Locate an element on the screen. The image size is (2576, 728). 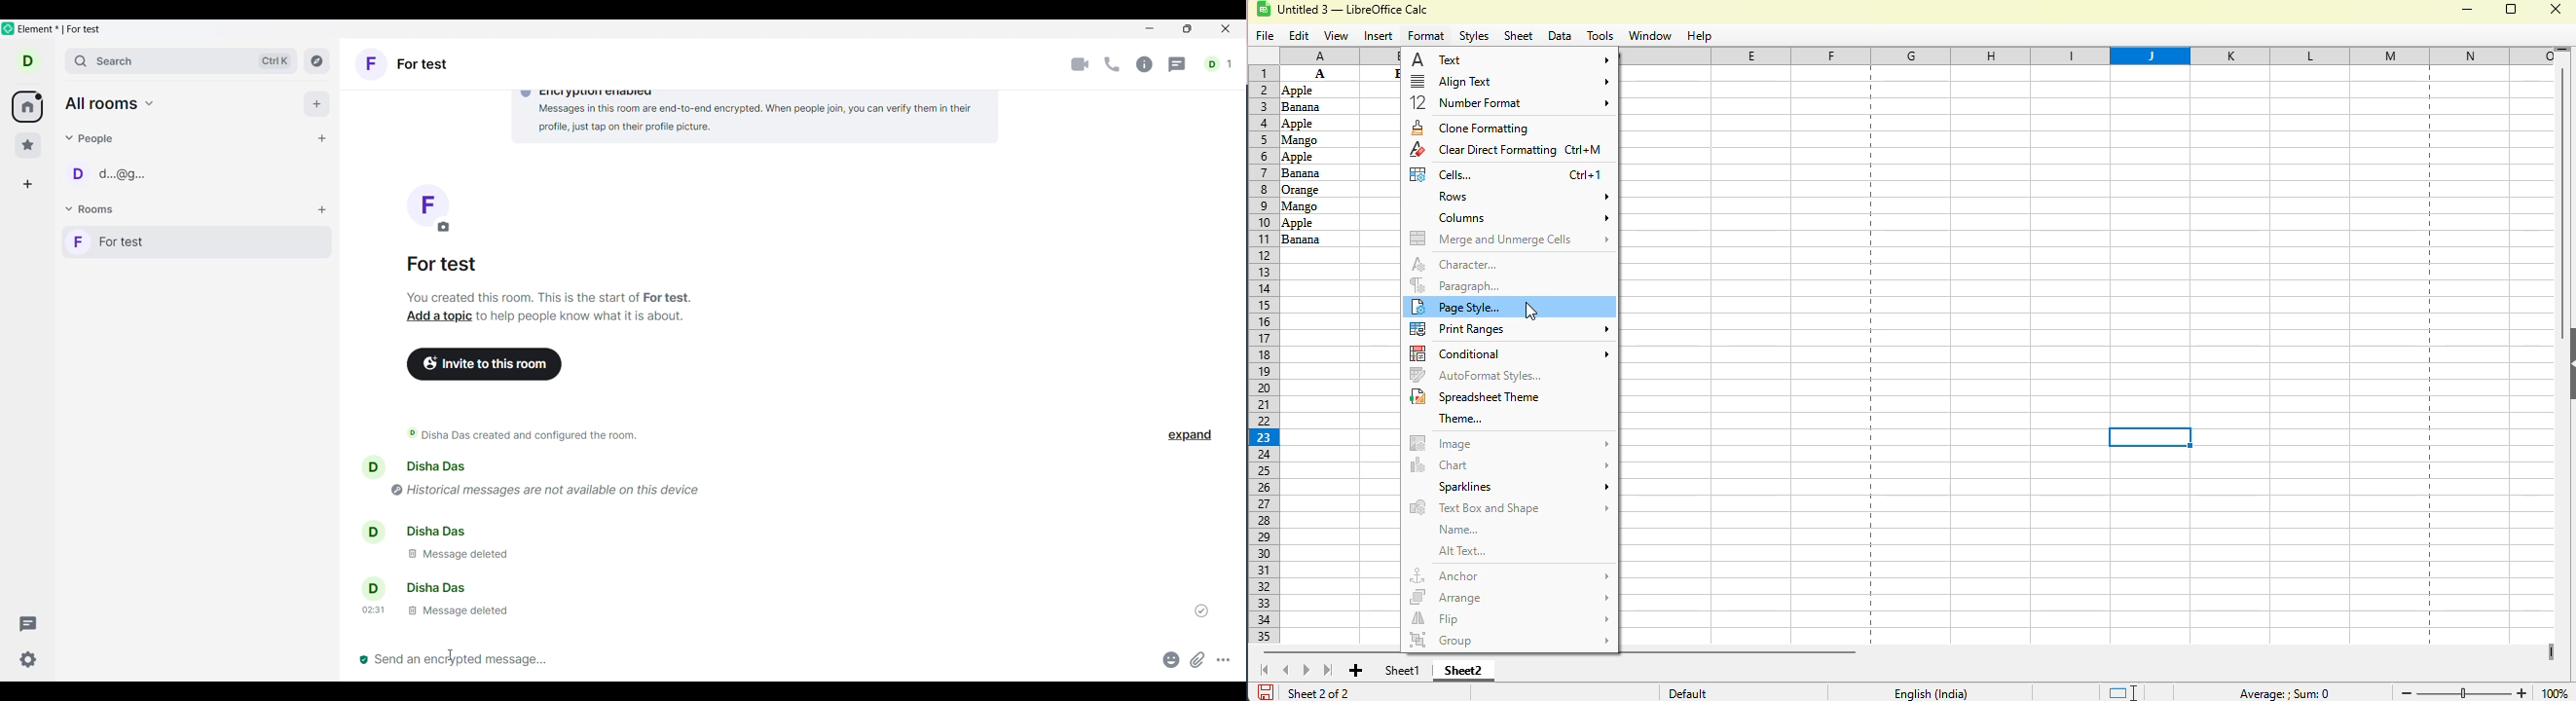
Average ; Sum 0 is located at coordinates (2283, 693).